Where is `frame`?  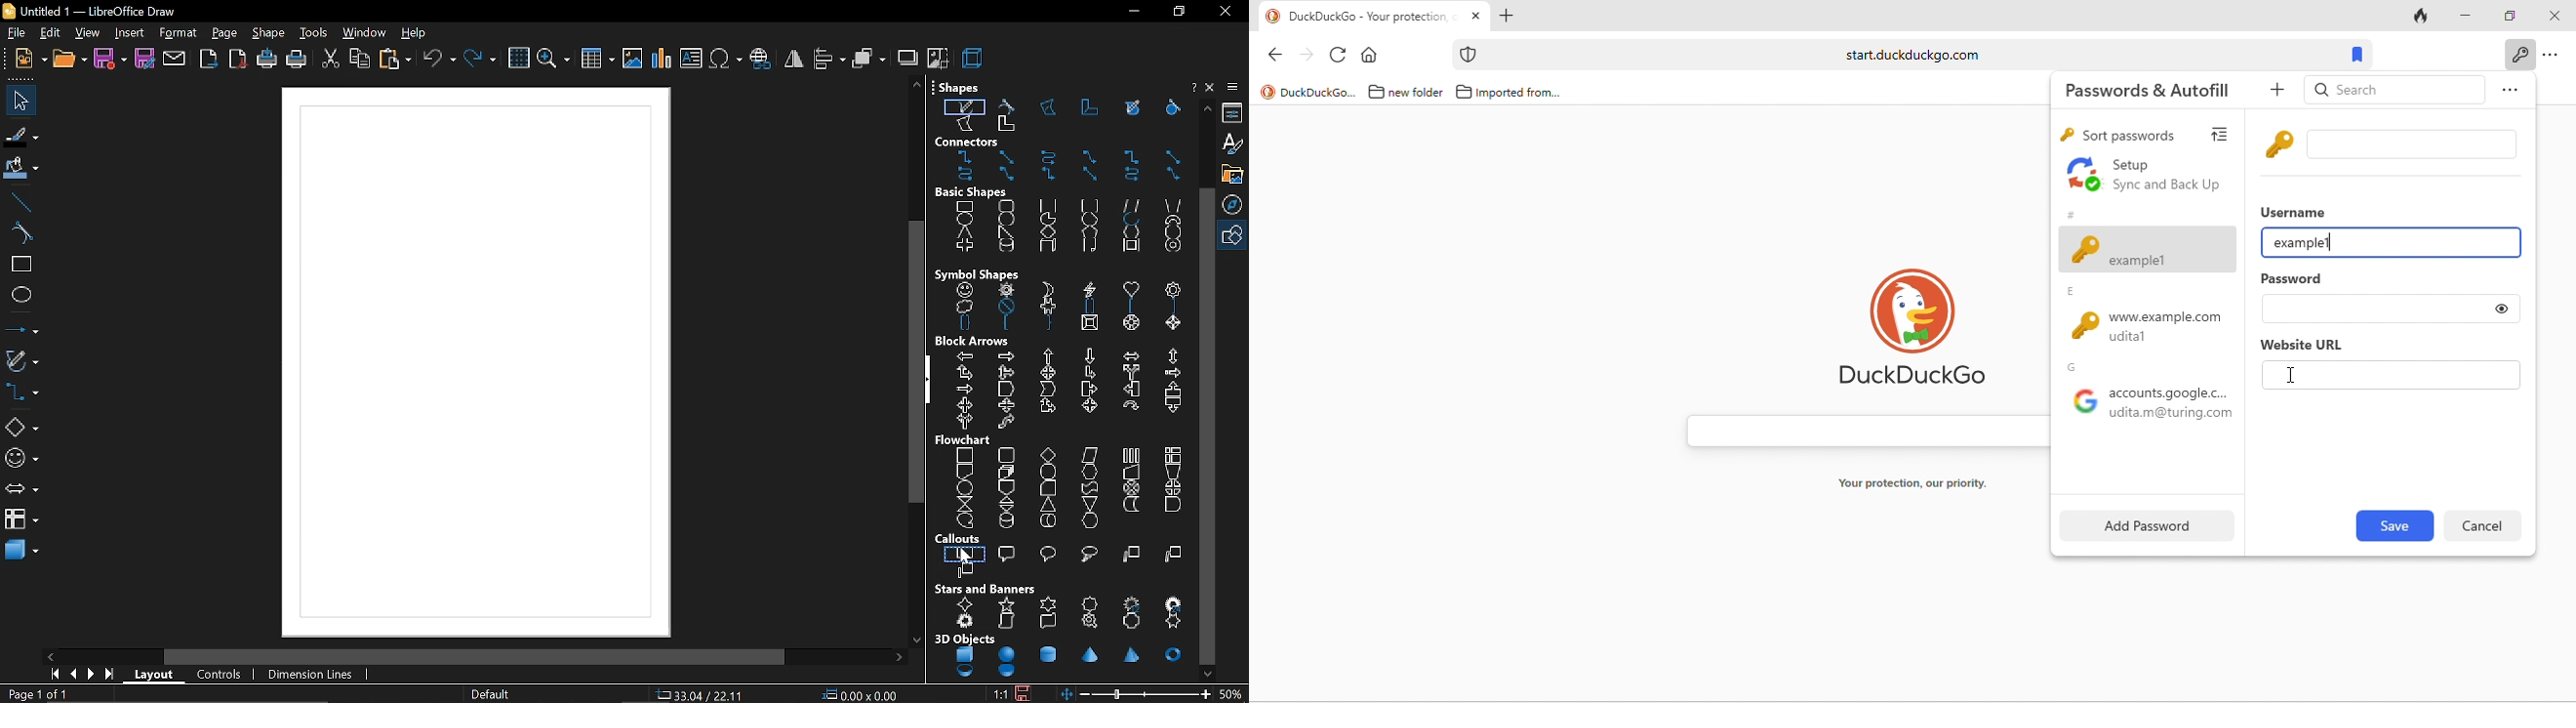
frame is located at coordinates (1128, 249).